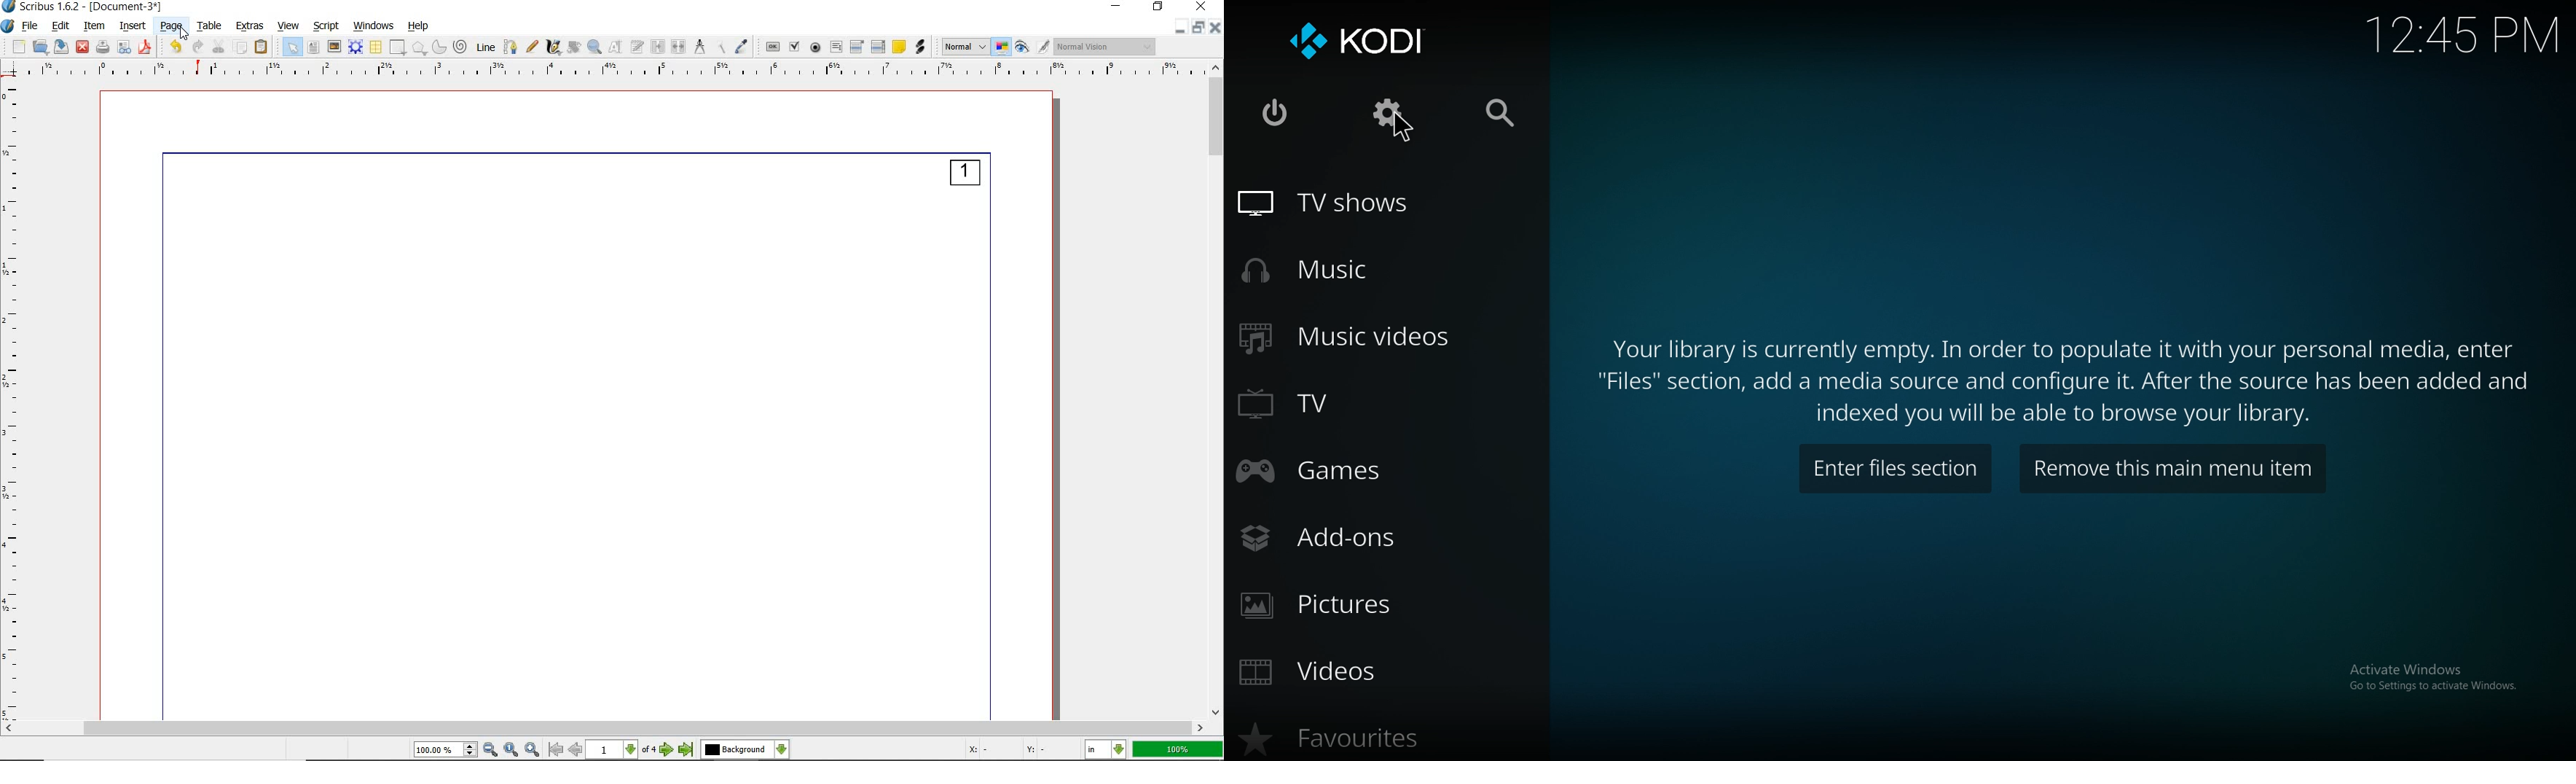 The width and height of the screenshot is (2576, 784). Describe the element at coordinates (376, 46) in the screenshot. I see `table` at that location.